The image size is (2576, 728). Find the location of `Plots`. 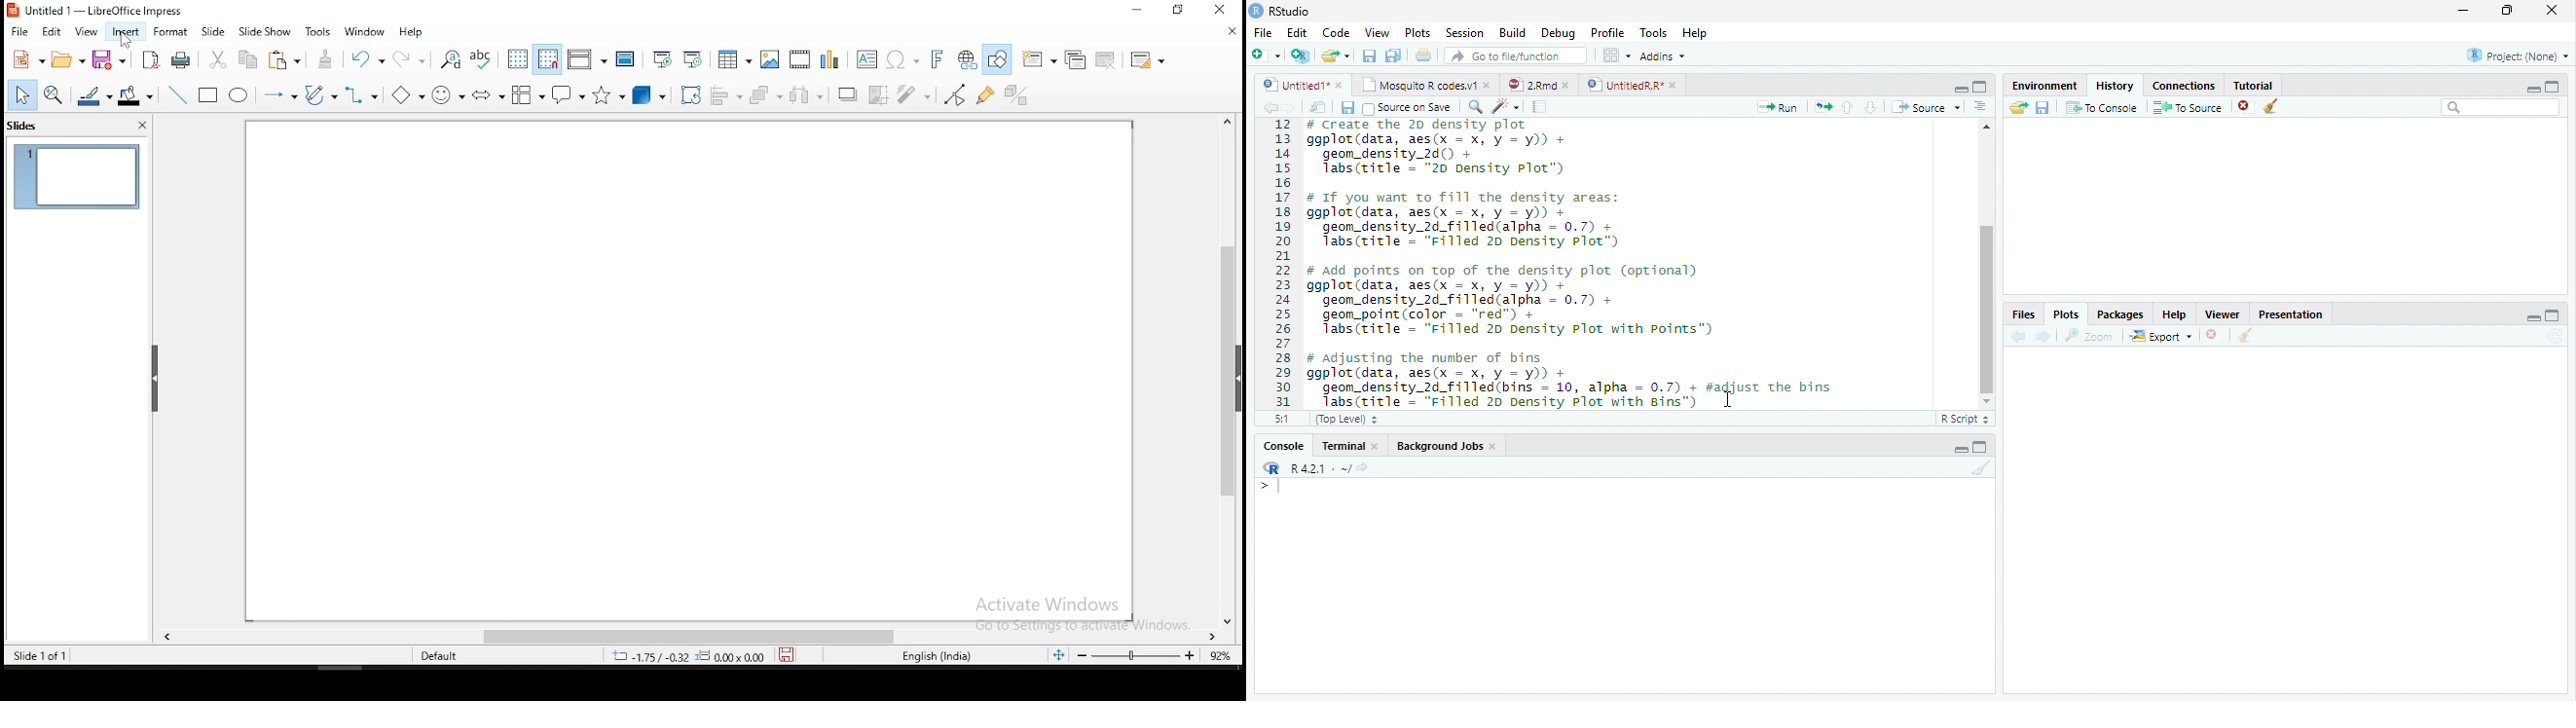

Plots is located at coordinates (2065, 314).